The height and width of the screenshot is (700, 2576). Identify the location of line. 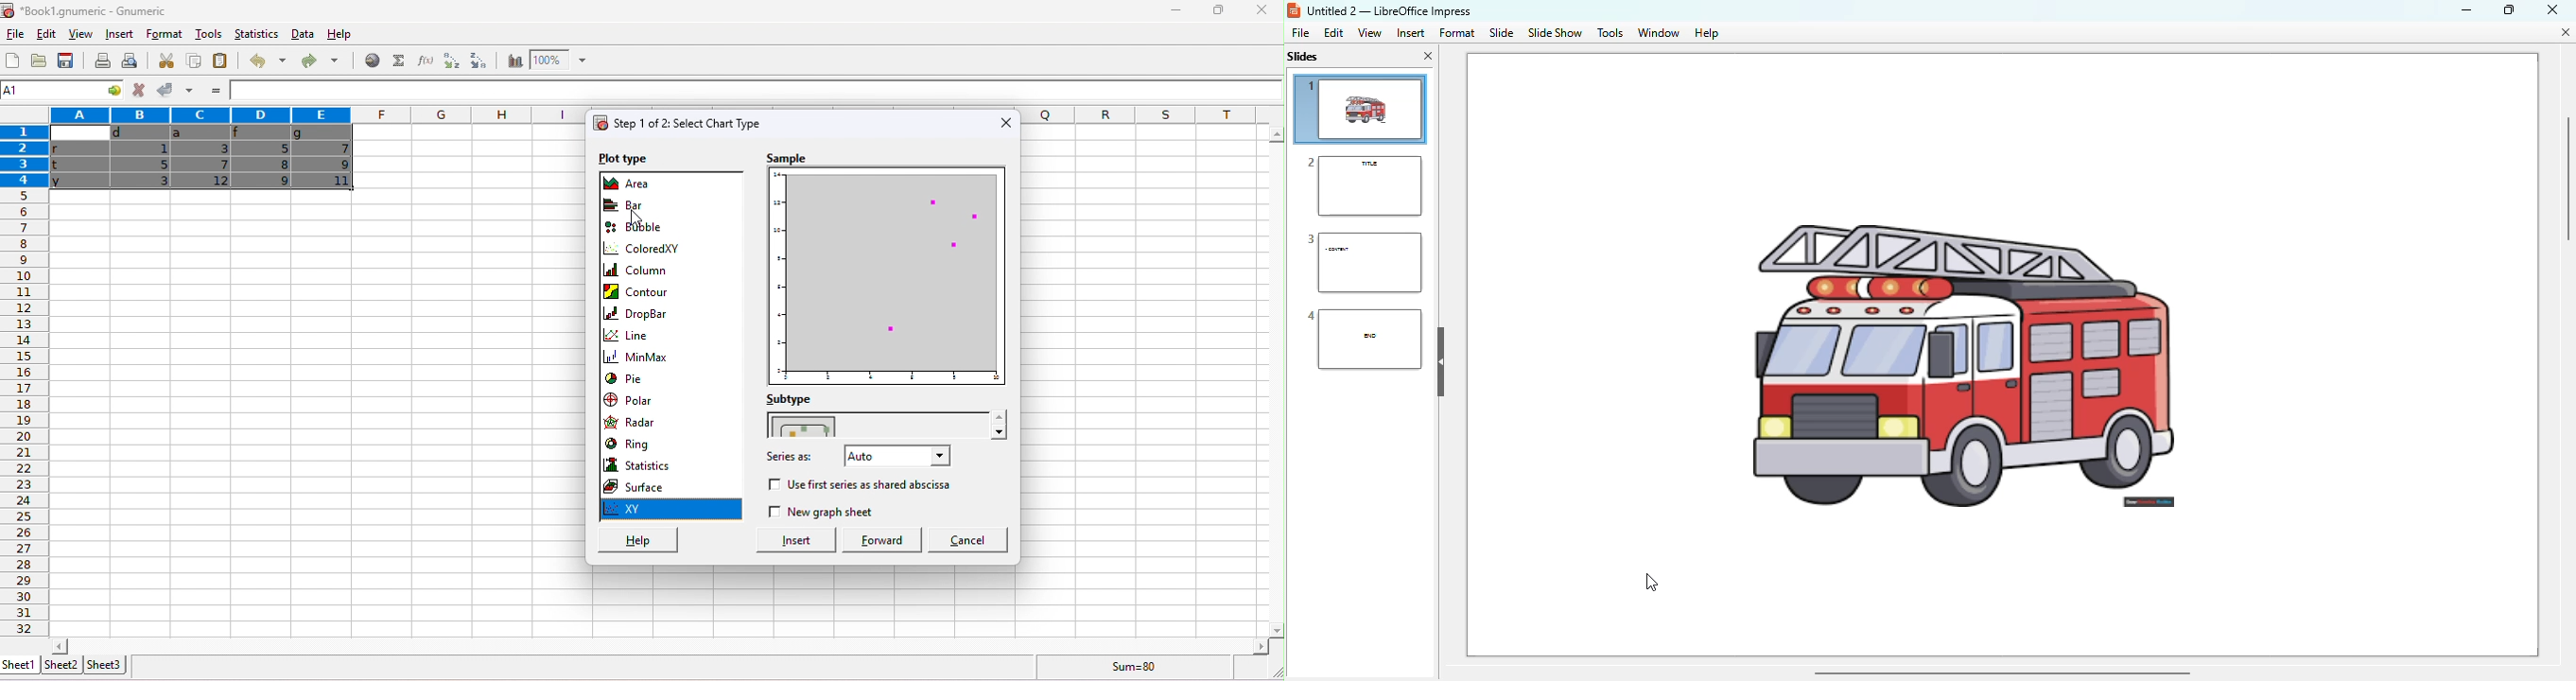
(638, 338).